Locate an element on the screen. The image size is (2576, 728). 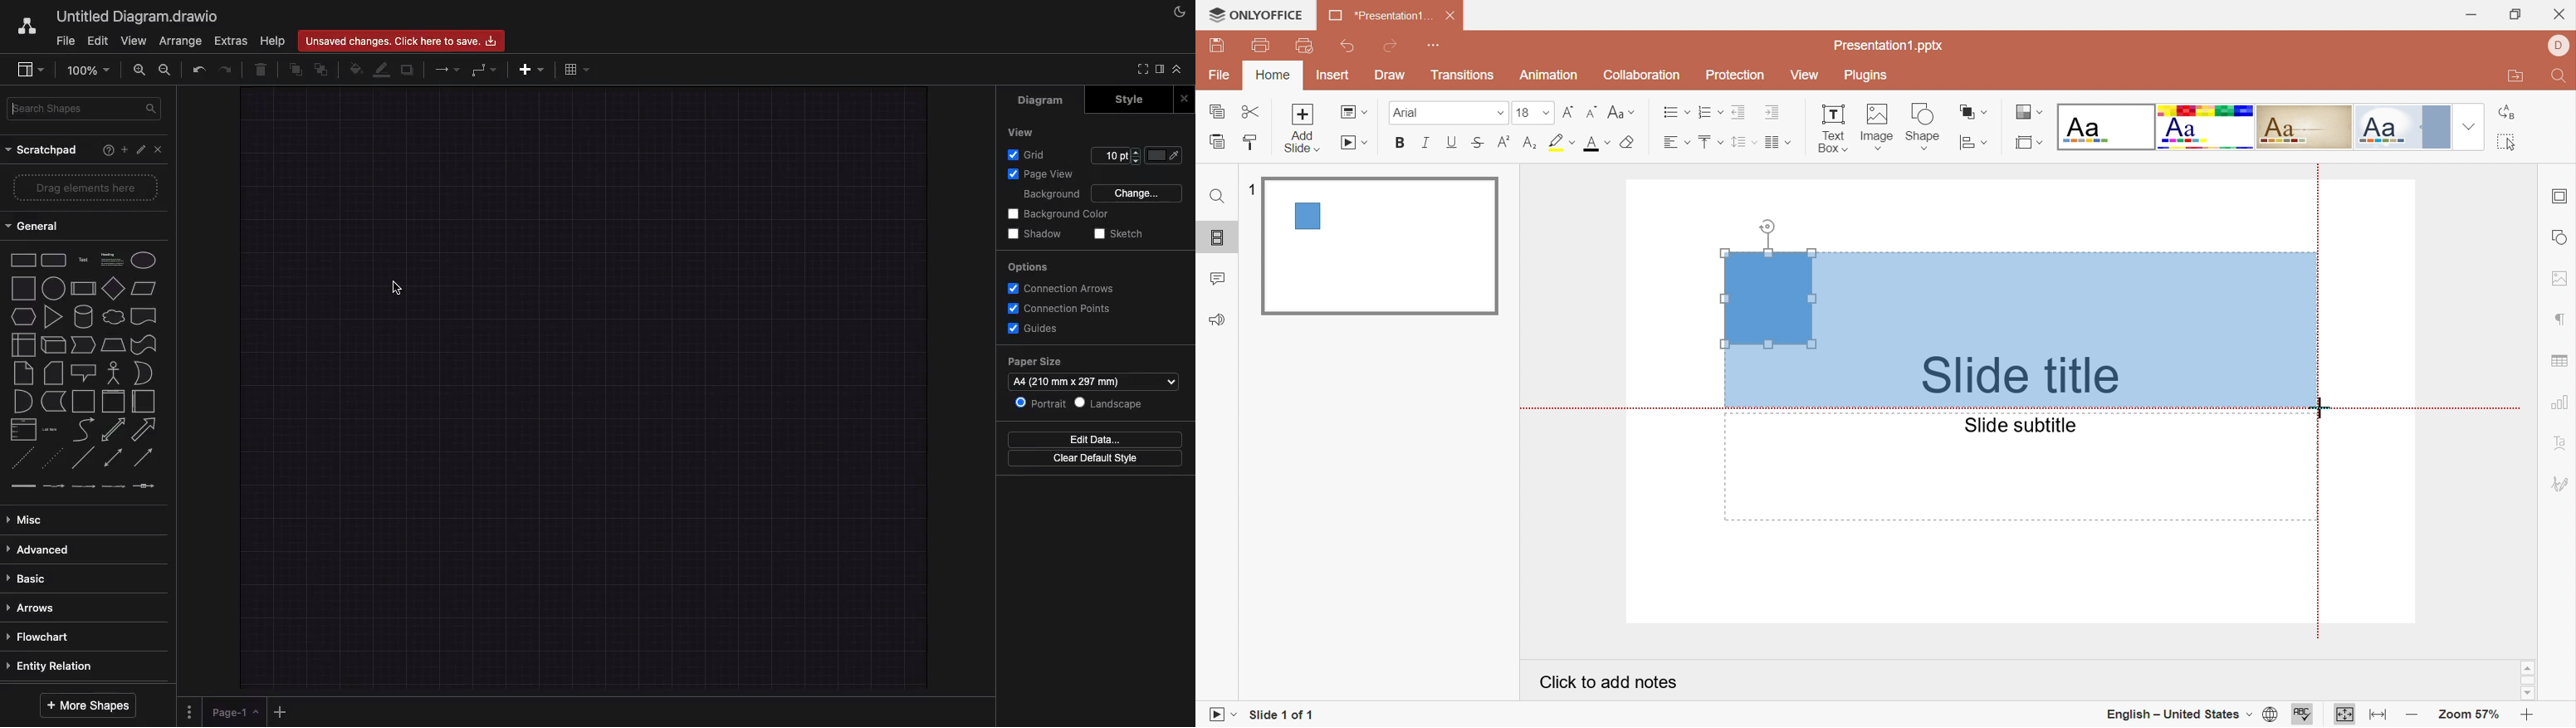
Redo is located at coordinates (223, 70).